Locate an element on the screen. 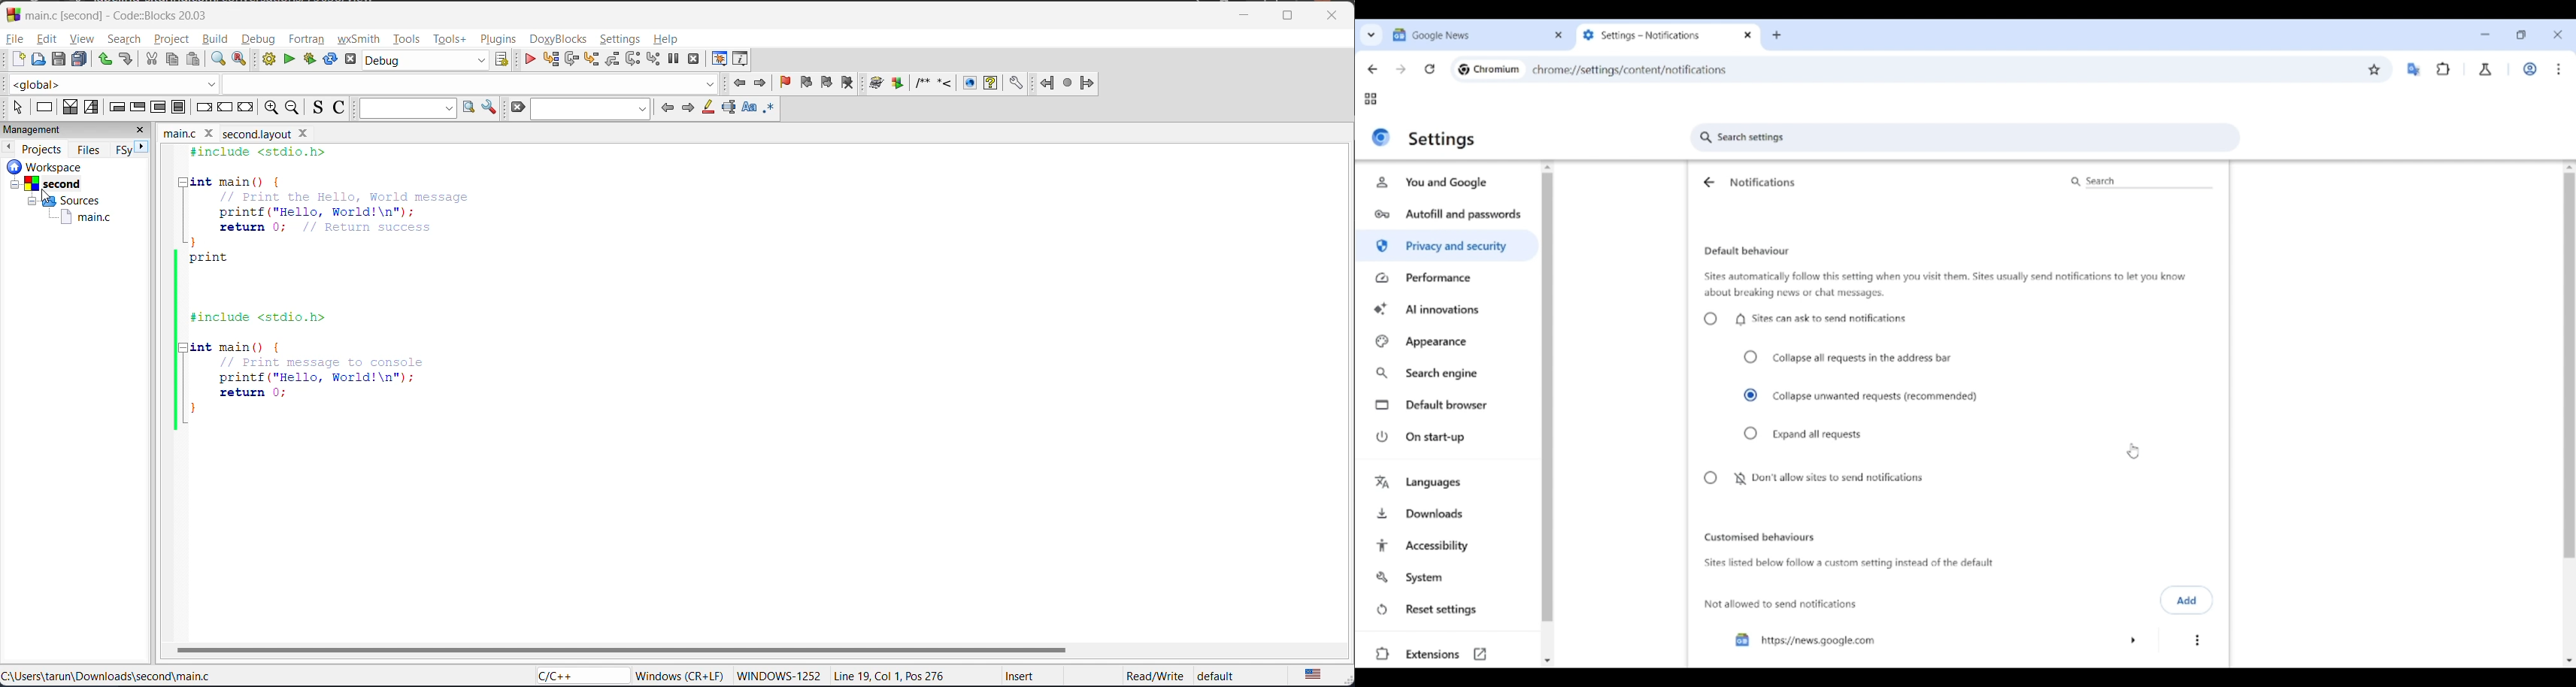 The width and height of the screenshot is (2576, 700). Browser extensions is located at coordinates (2444, 69).